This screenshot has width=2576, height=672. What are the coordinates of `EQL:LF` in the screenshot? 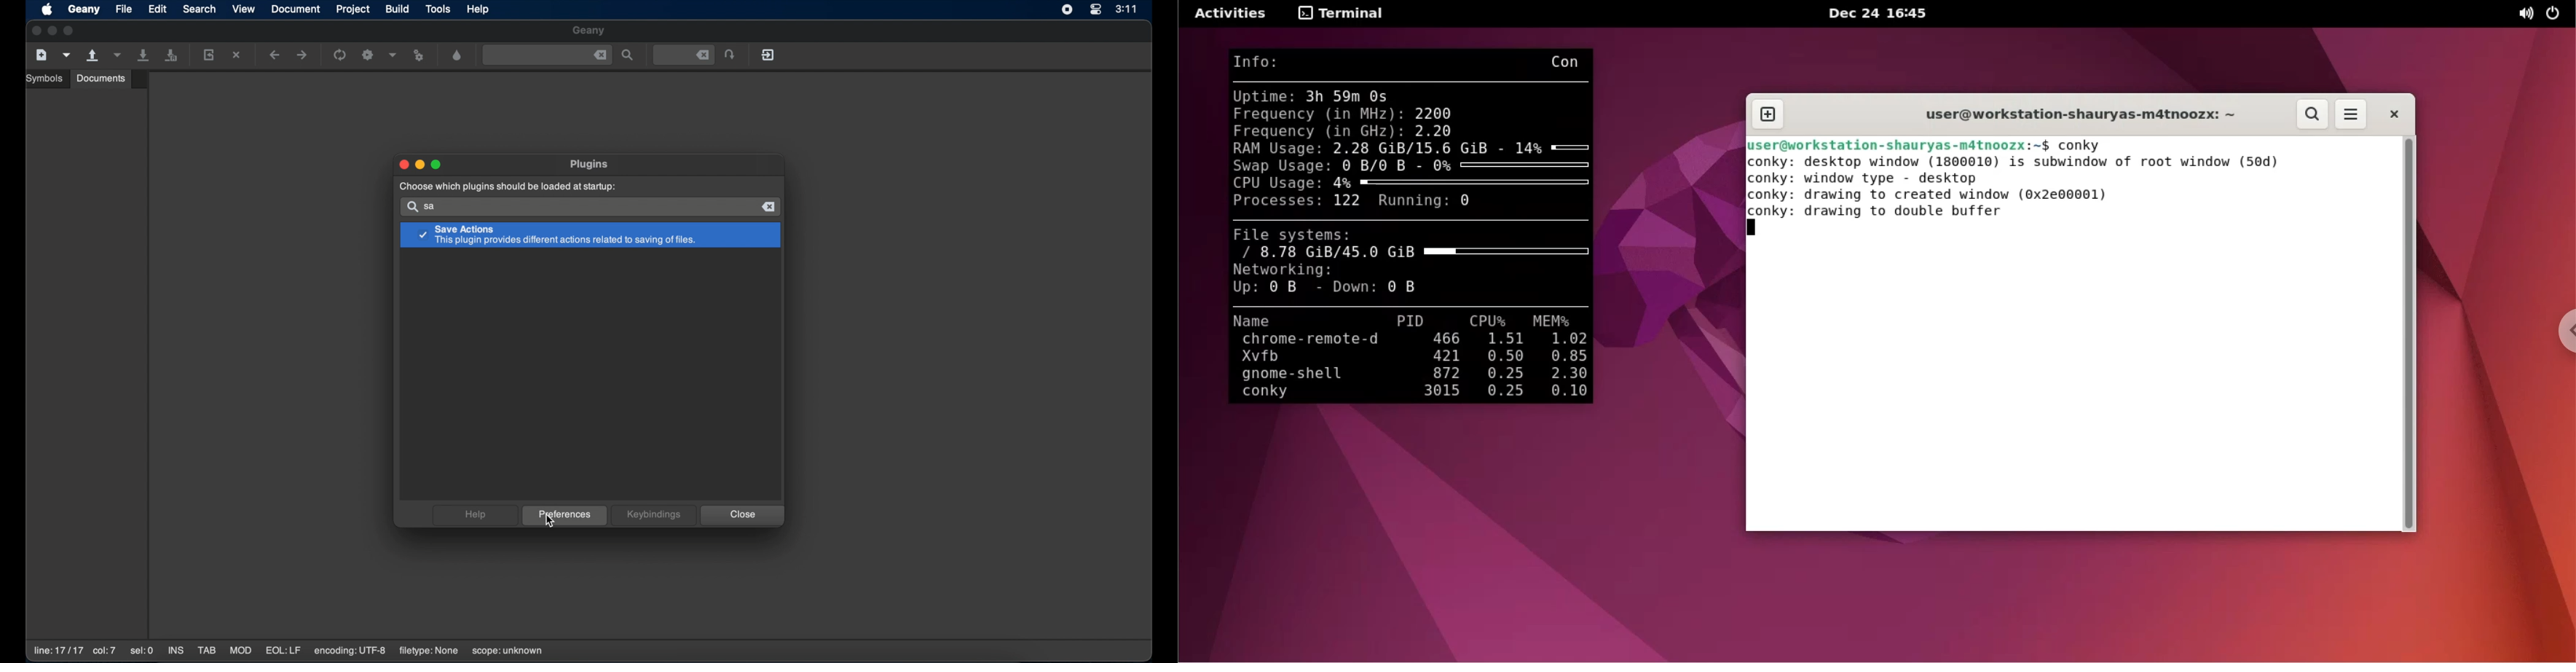 It's located at (283, 651).